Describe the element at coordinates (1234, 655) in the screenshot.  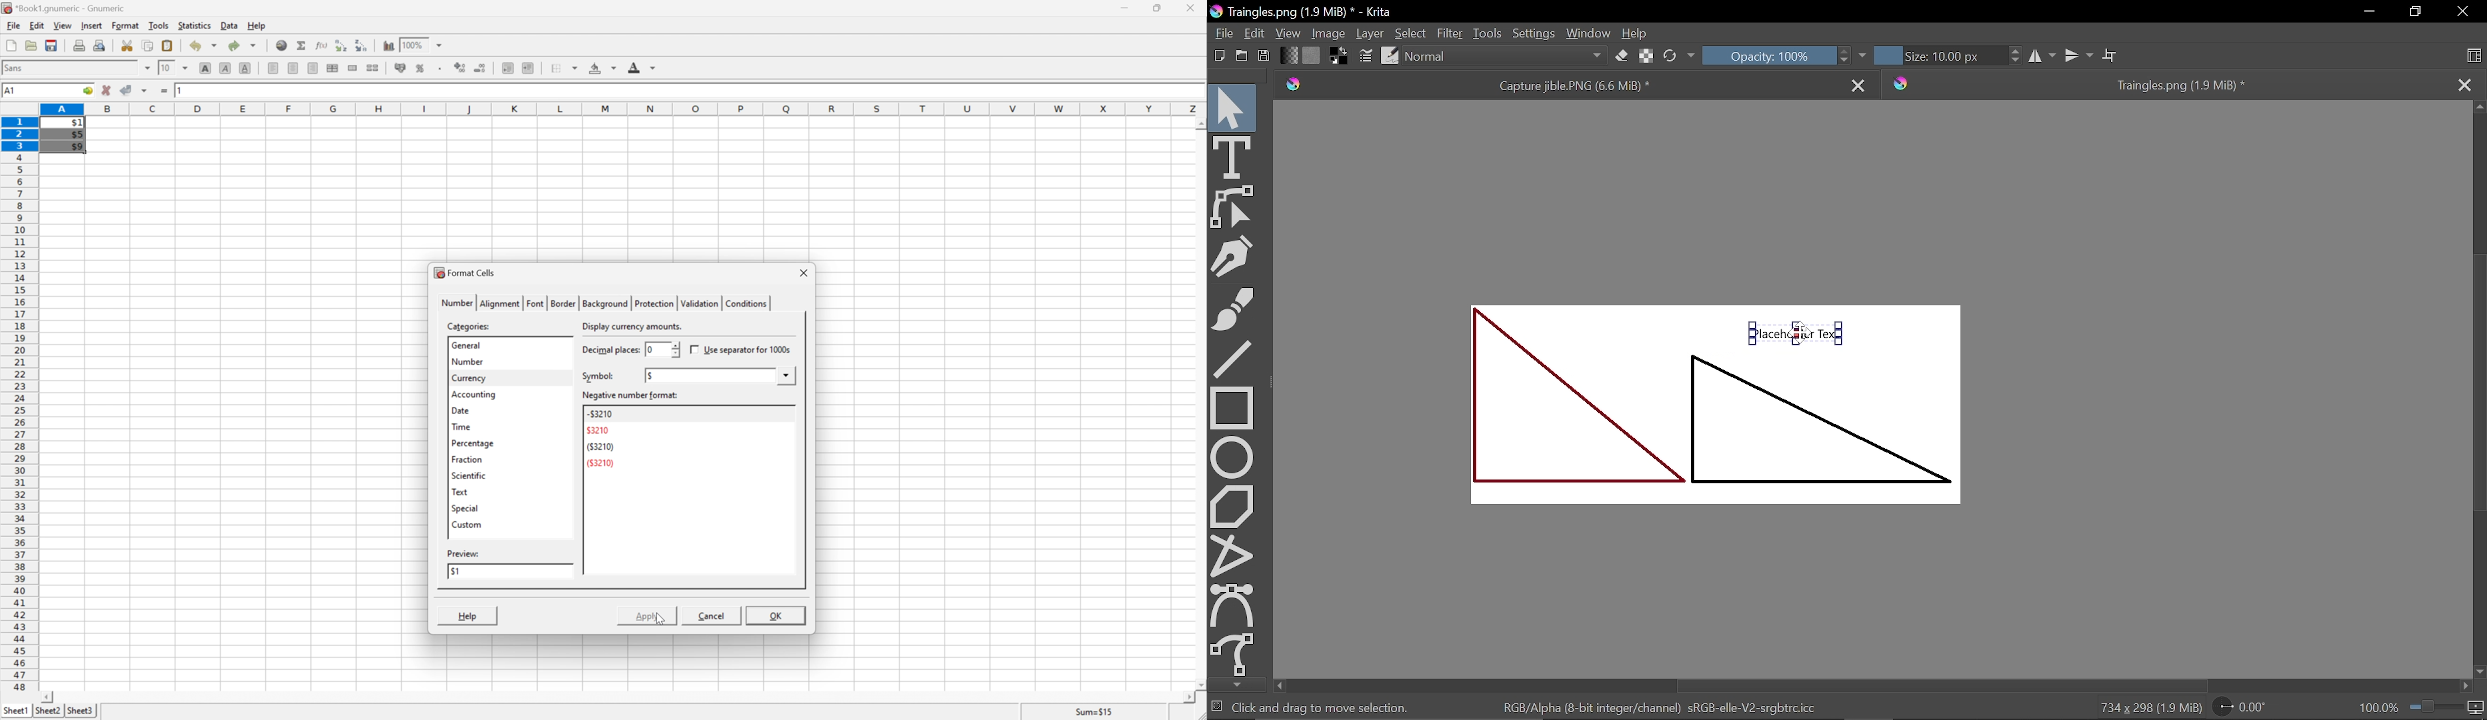
I see `Freehand select tool` at that location.